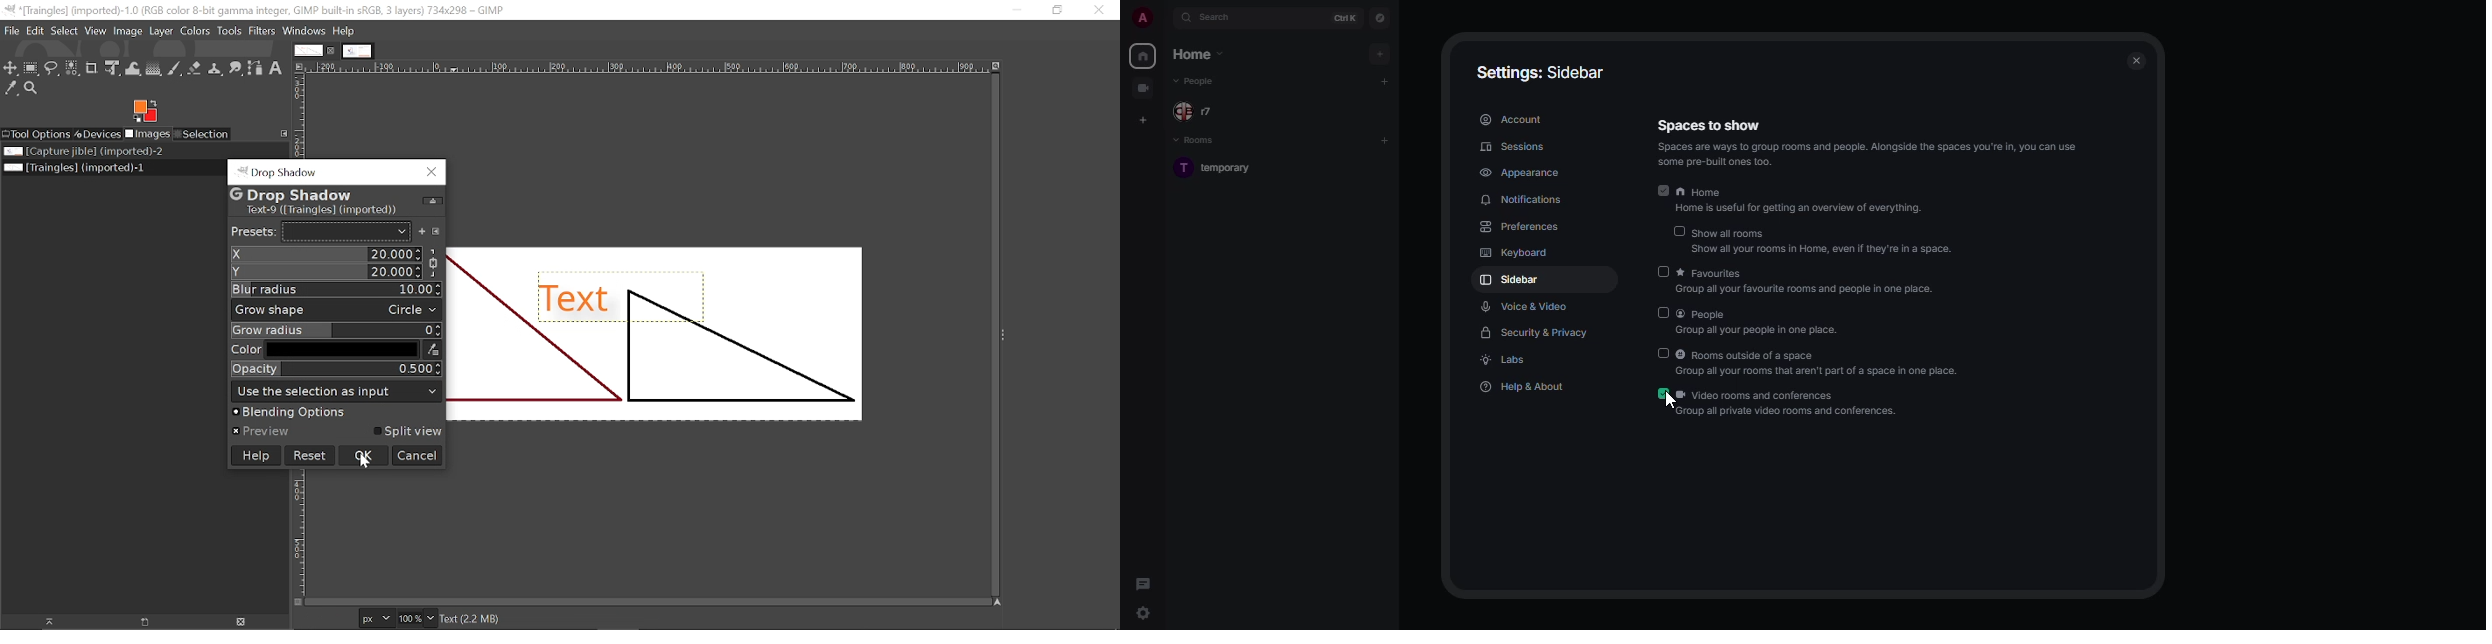  Describe the element at coordinates (1513, 281) in the screenshot. I see `sidebar` at that location.